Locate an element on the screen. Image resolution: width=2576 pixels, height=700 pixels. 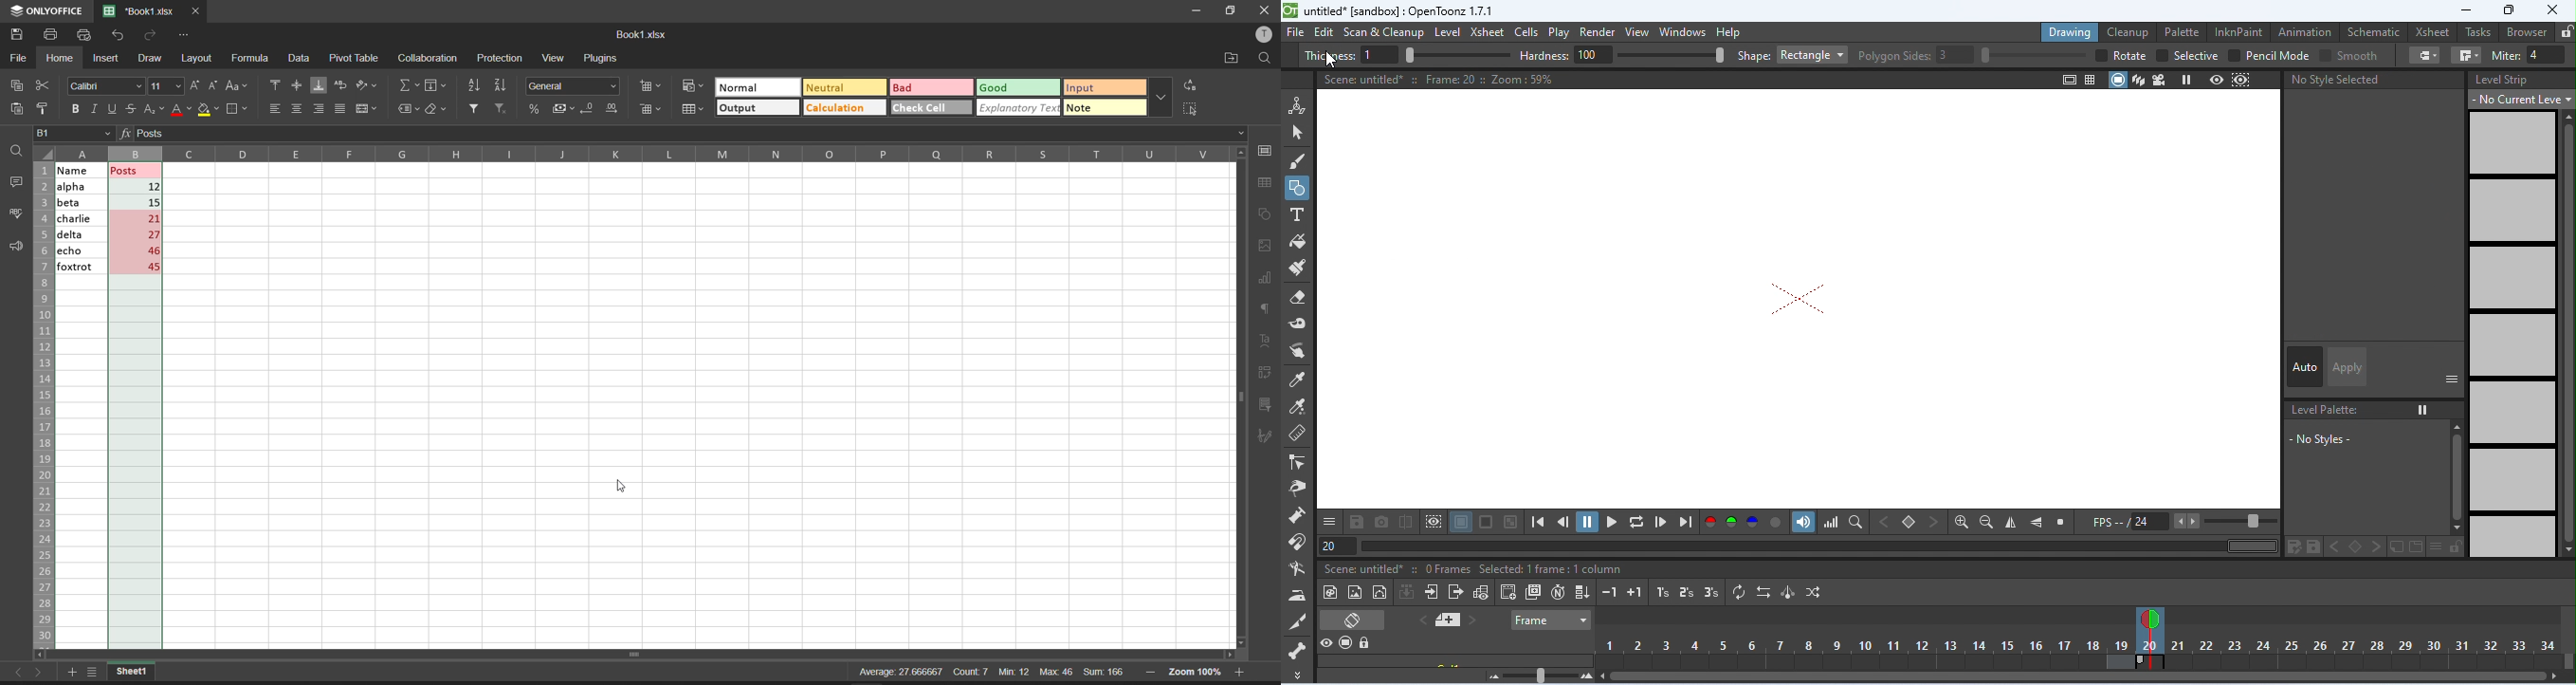
zoom out is located at coordinates (1150, 671).